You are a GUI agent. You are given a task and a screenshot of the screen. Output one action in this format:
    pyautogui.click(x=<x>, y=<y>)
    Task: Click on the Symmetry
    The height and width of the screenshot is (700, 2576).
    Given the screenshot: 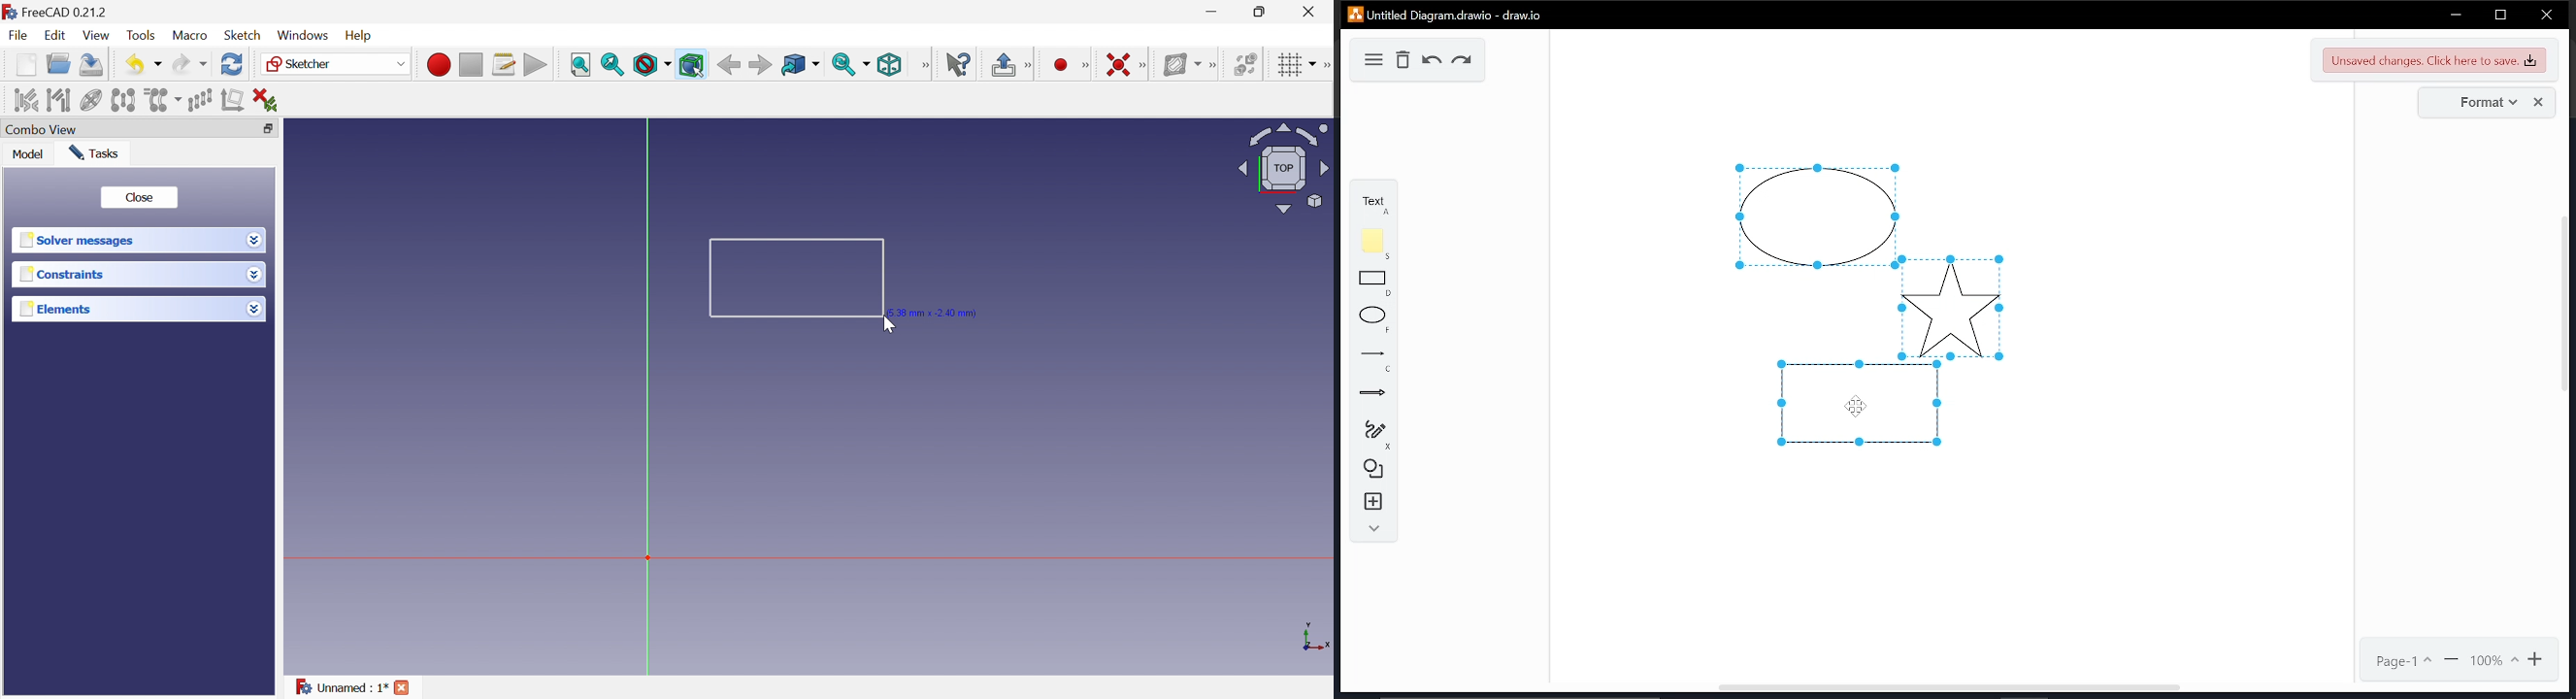 What is the action you would take?
    pyautogui.click(x=124, y=101)
    